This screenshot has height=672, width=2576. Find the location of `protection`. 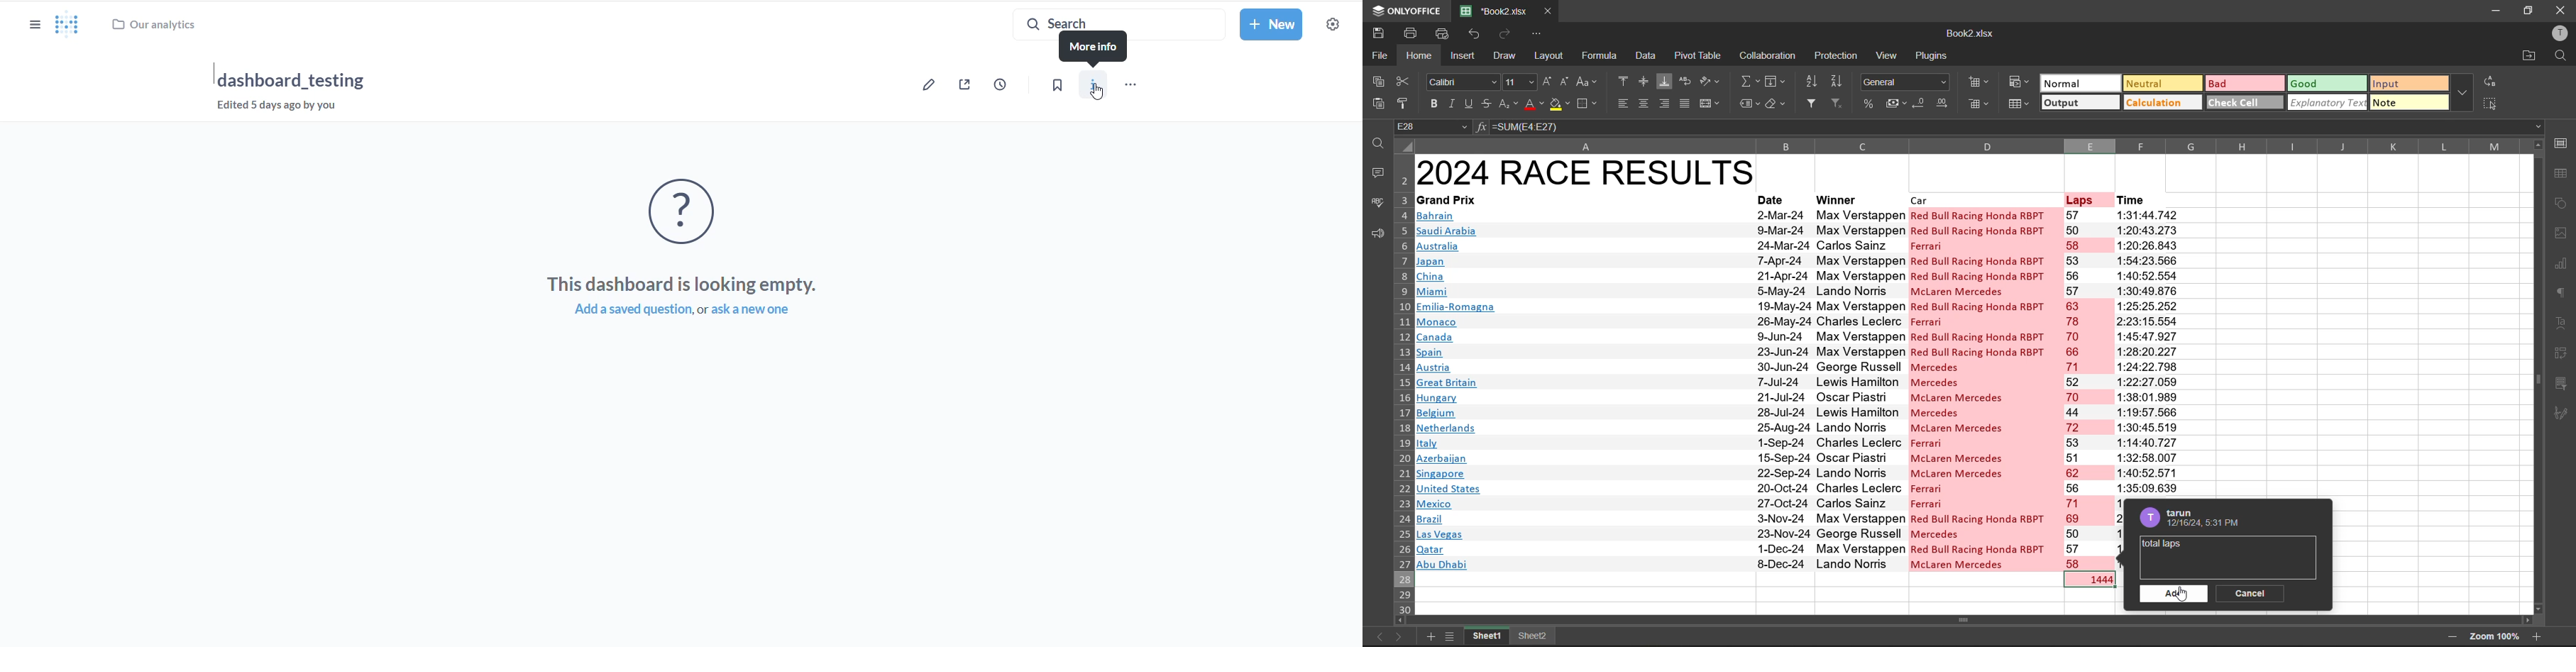

protection is located at coordinates (1837, 56).